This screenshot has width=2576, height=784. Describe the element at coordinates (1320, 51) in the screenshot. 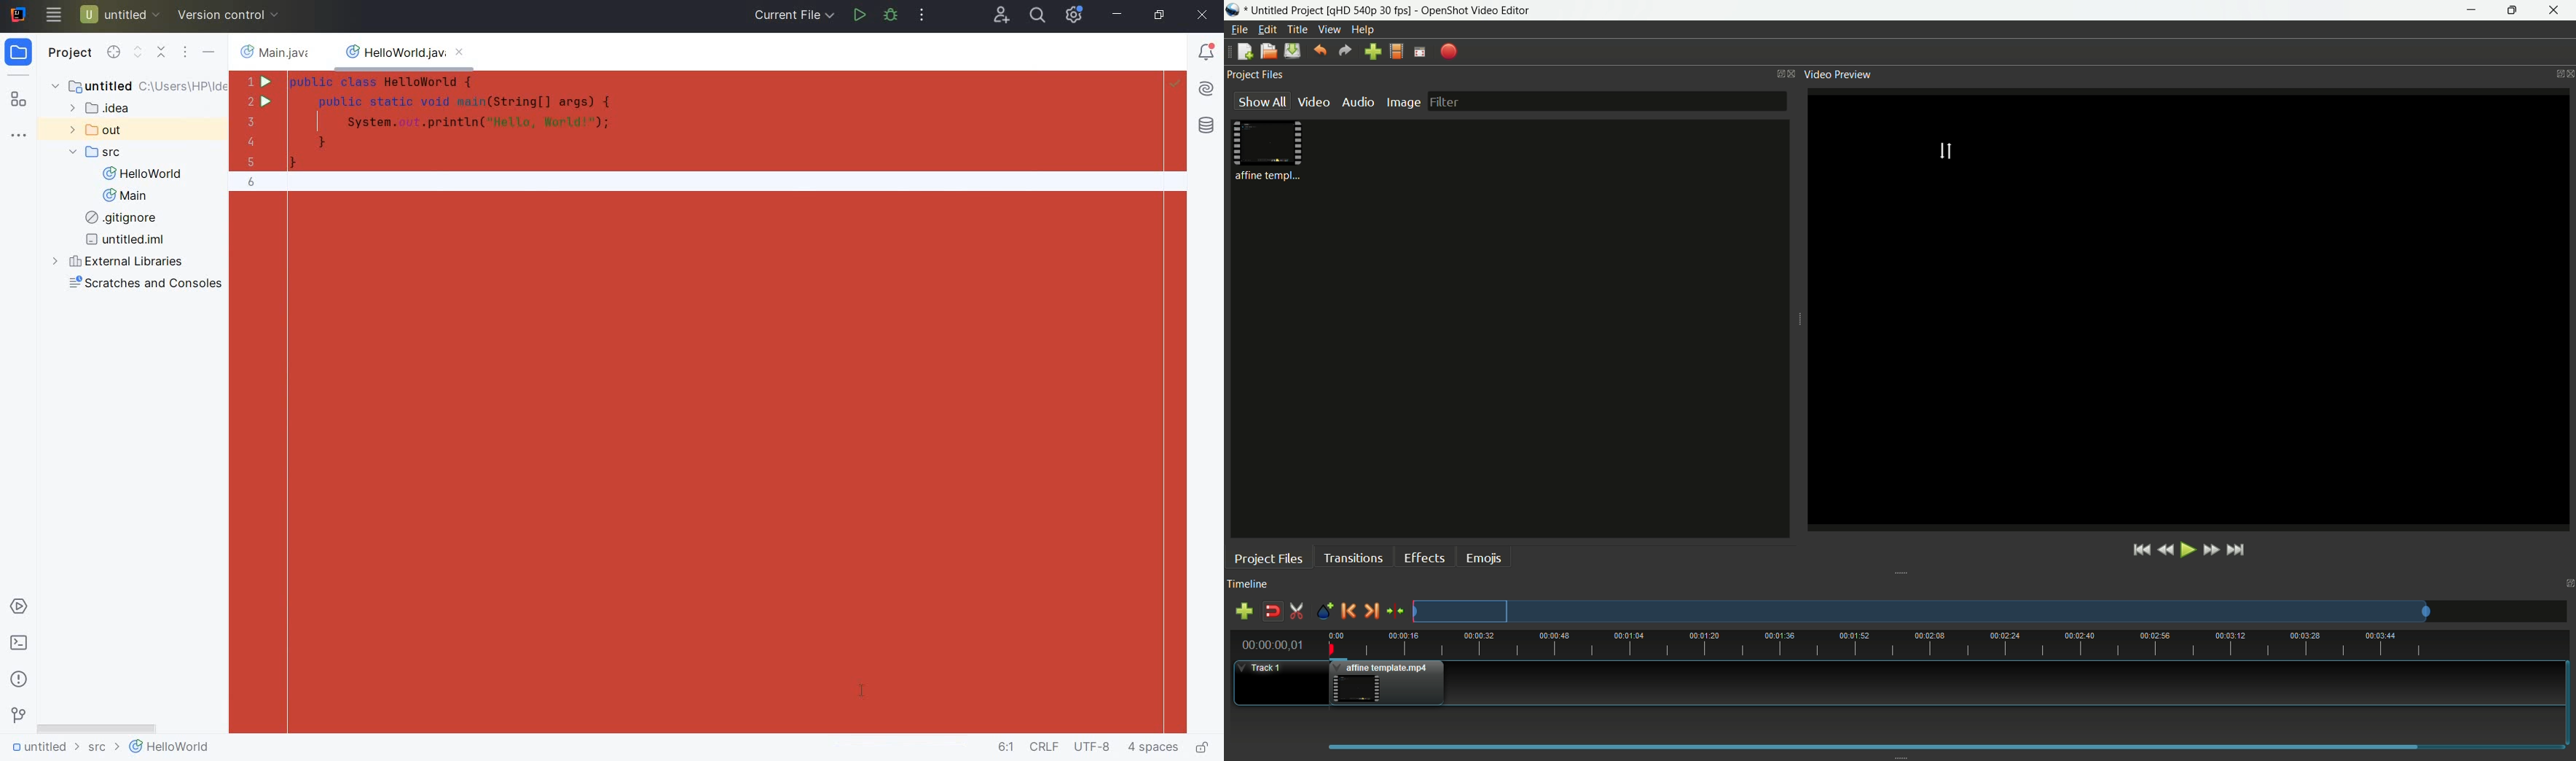

I see `undo` at that location.